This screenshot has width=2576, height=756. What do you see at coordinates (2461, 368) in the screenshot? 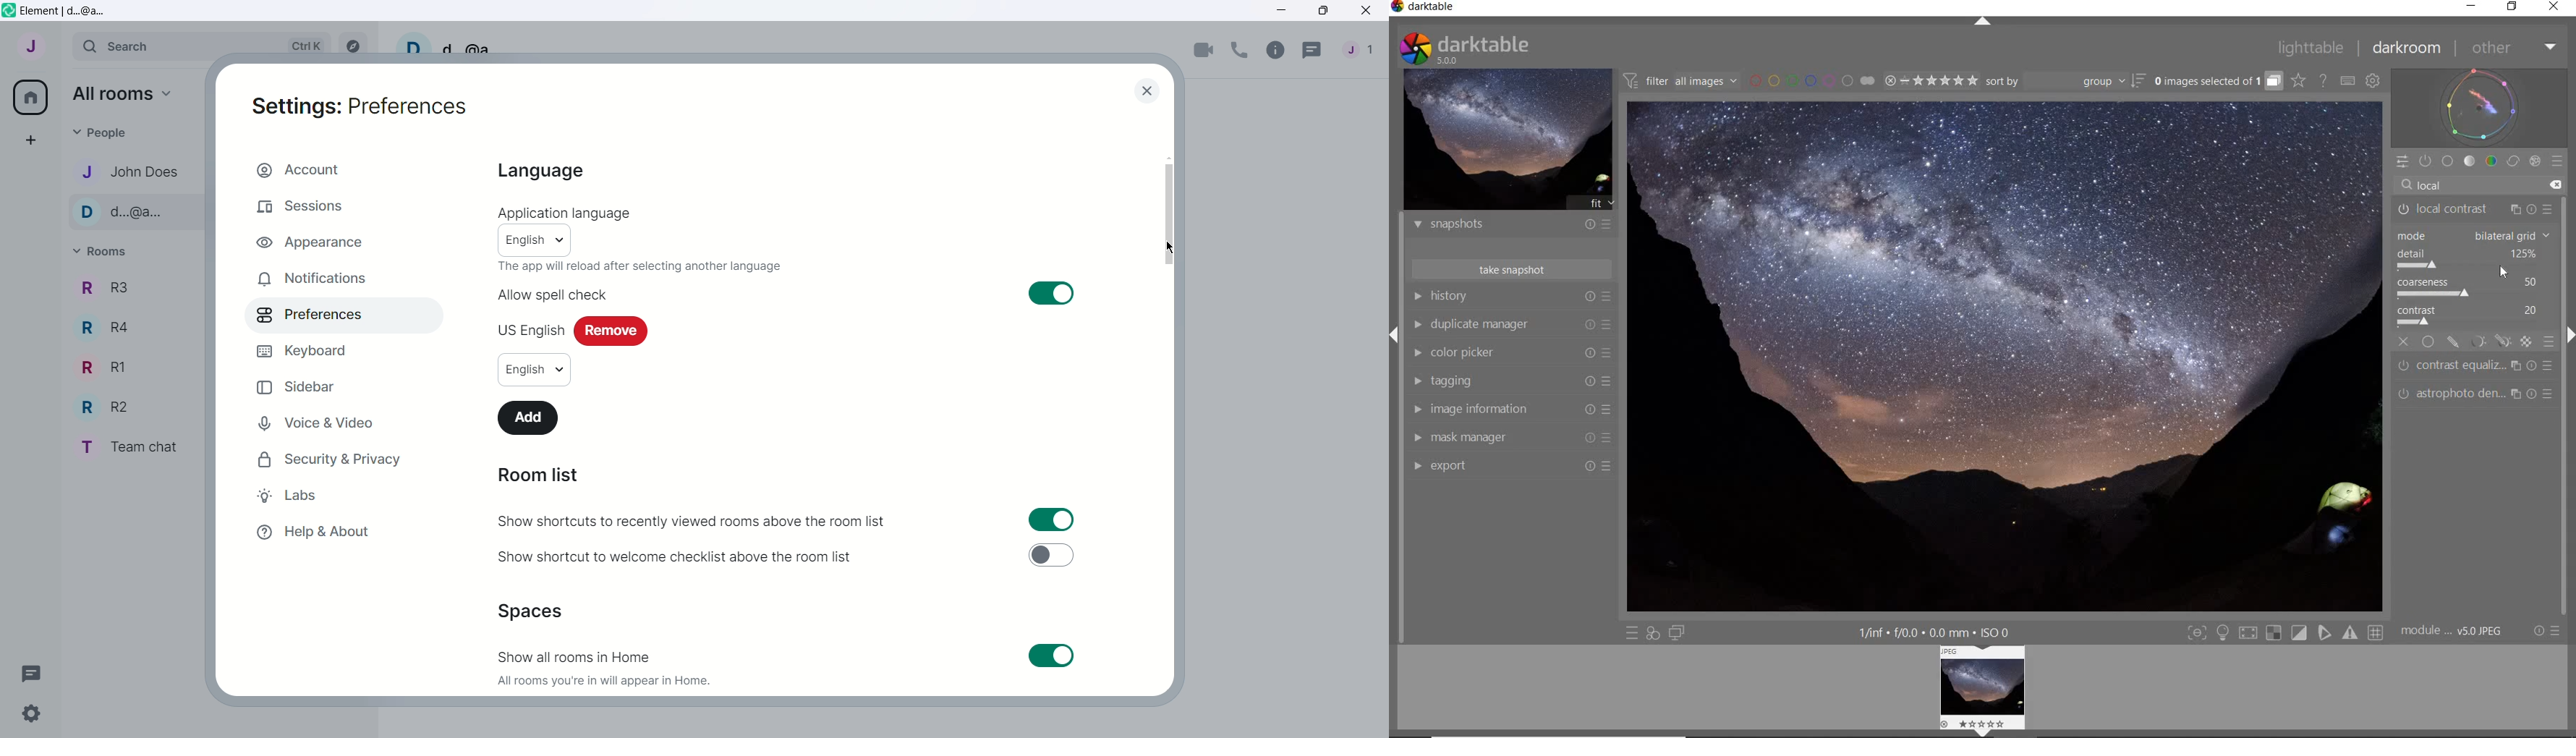
I see `contrast equalizer` at bounding box center [2461, 368].